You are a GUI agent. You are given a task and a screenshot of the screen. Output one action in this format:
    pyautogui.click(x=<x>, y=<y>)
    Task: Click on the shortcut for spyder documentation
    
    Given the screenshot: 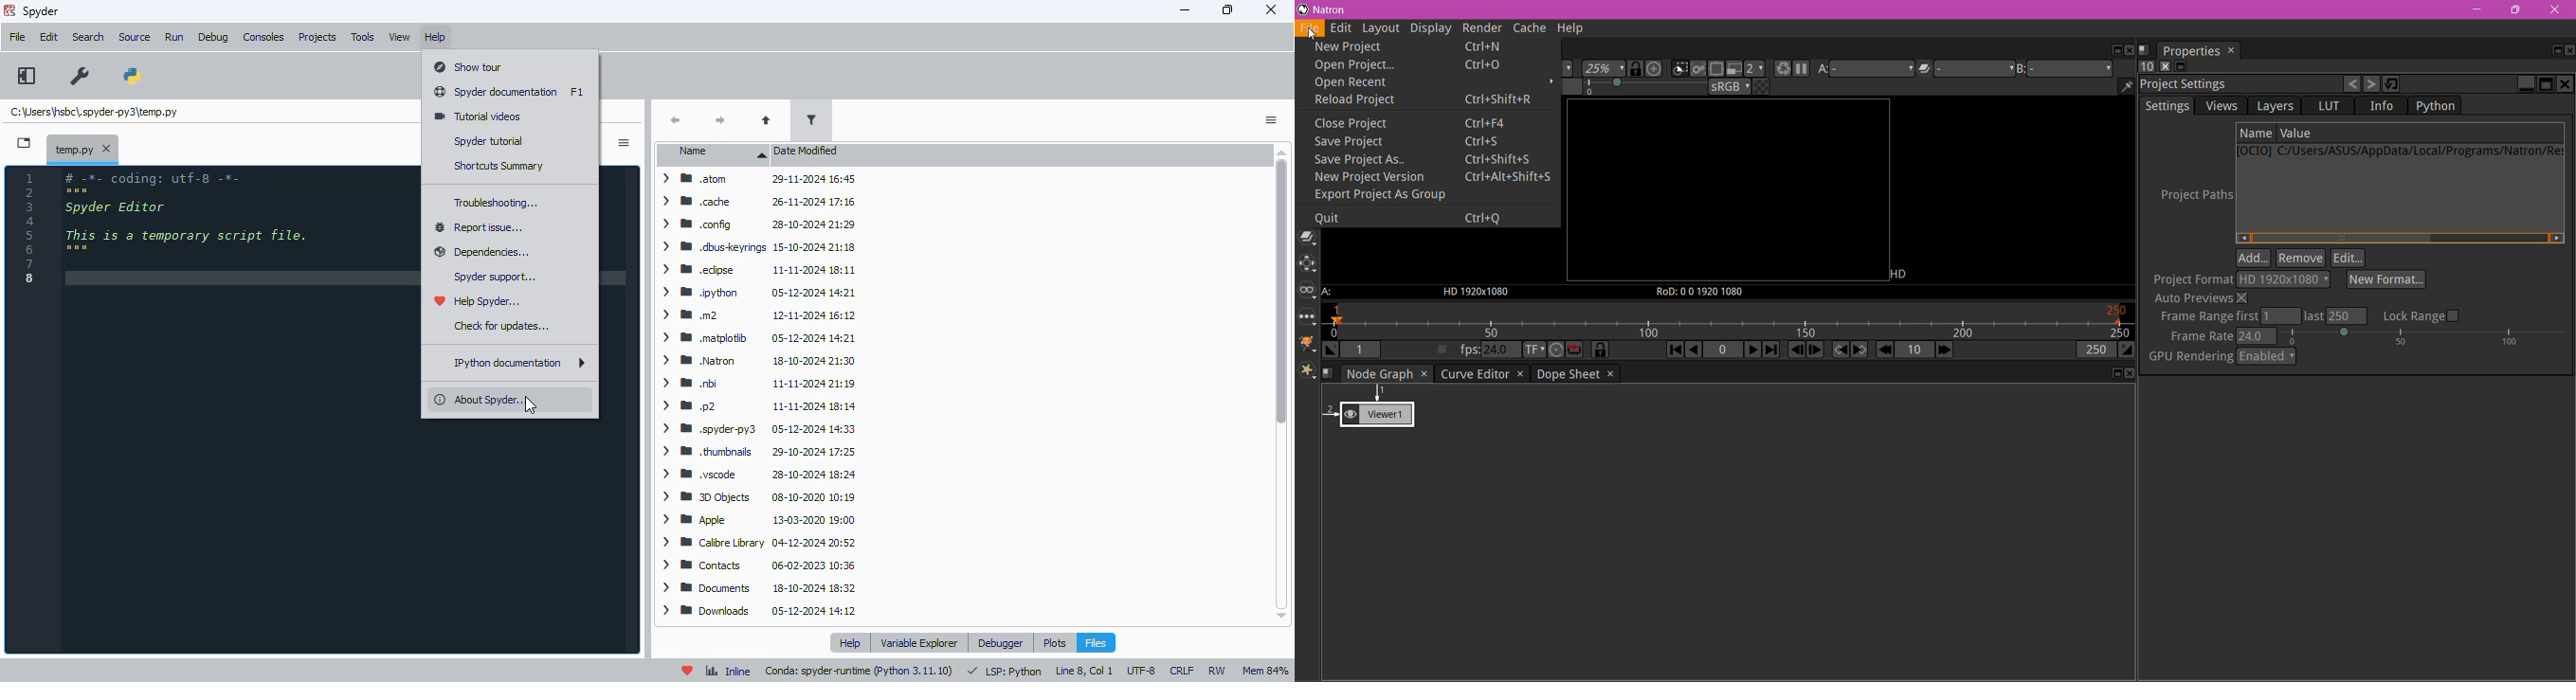 What is the action you would take?
    pyautogui.click(x=578, y=92)
    